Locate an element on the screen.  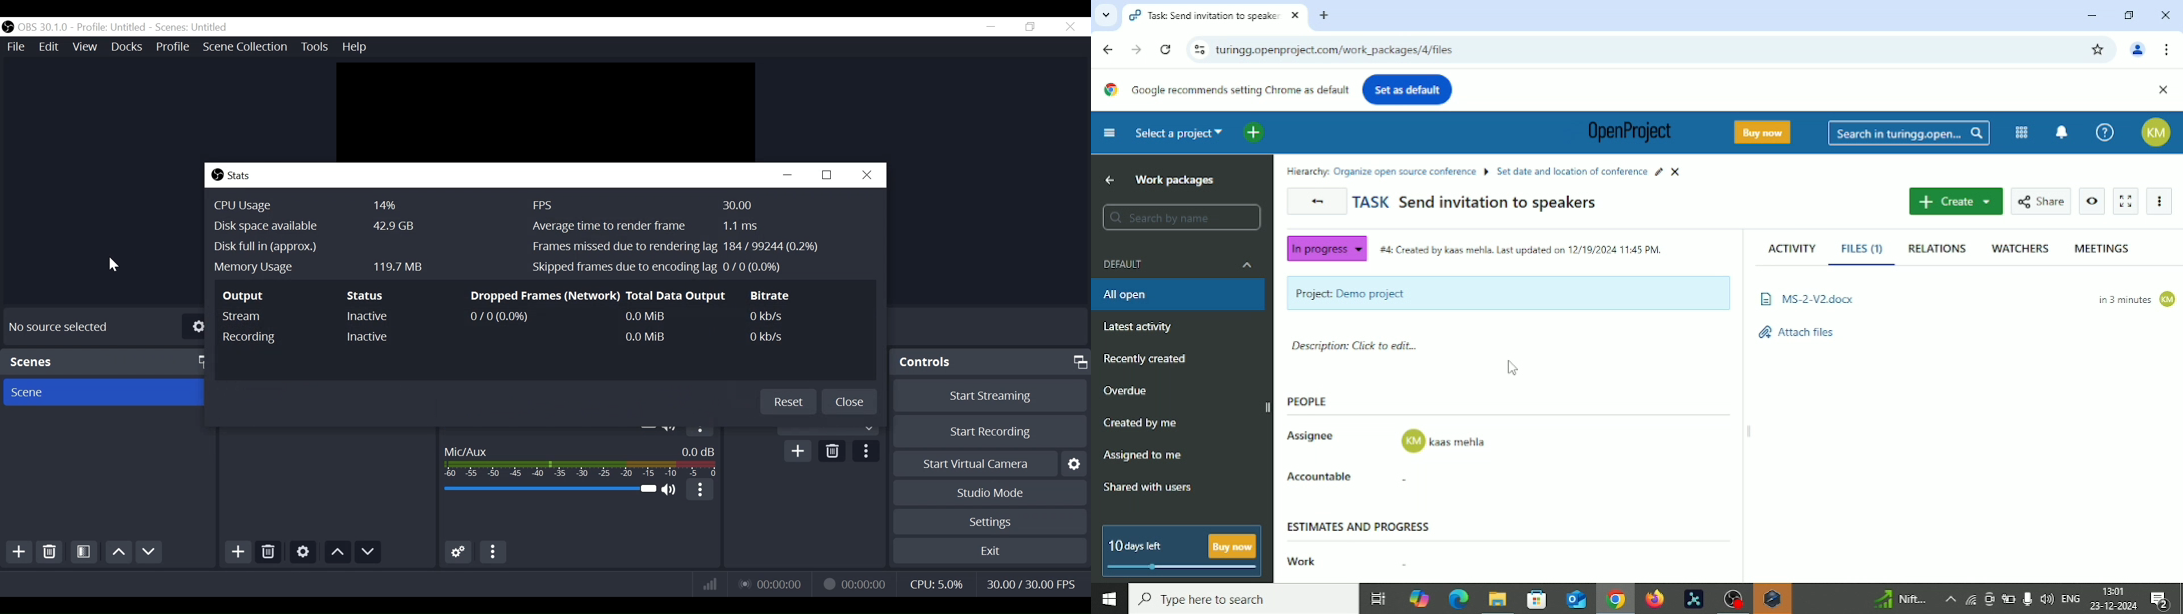
CPU Usage is located at coordinates (939, 584).